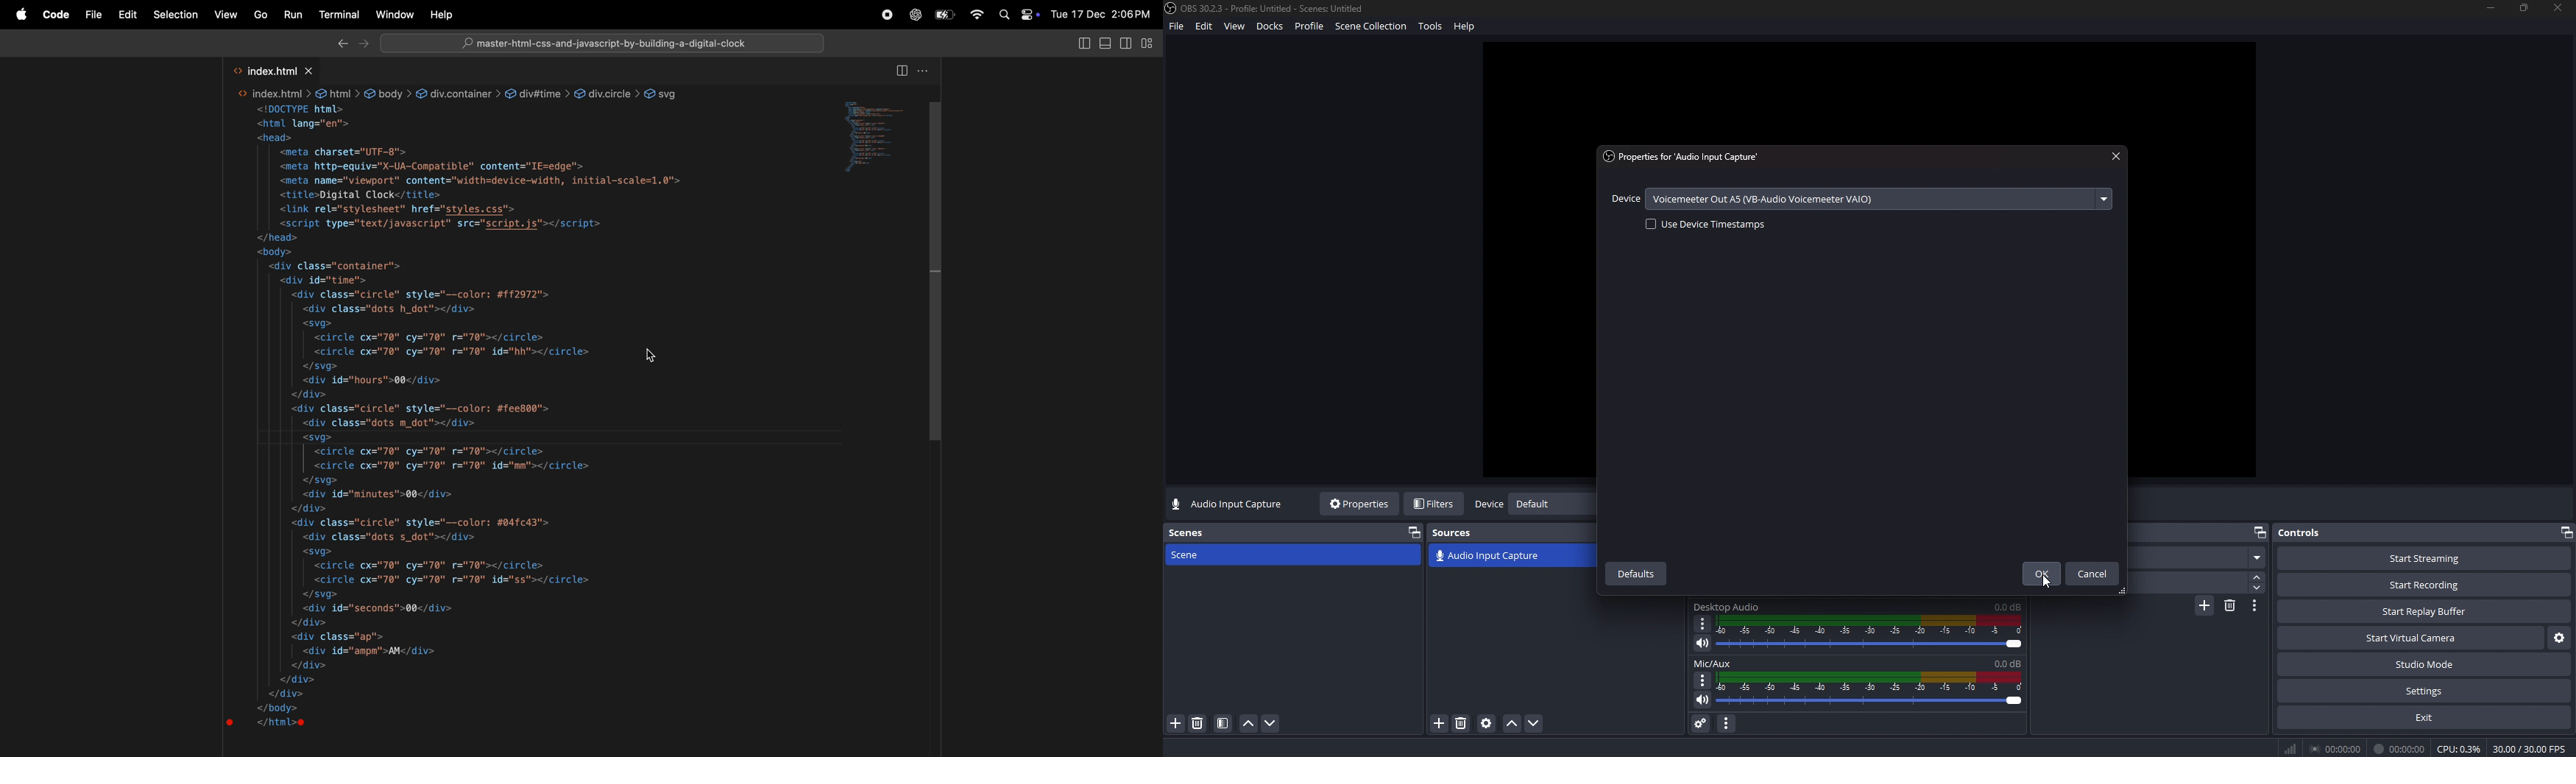 The width and height of the screenshot is (2576, 784). What do you see at coordinates (1703, 157) in the screenshot?
I see `| Properties for ‘Audio Input Capture’` at bounding box center [1703, 157].